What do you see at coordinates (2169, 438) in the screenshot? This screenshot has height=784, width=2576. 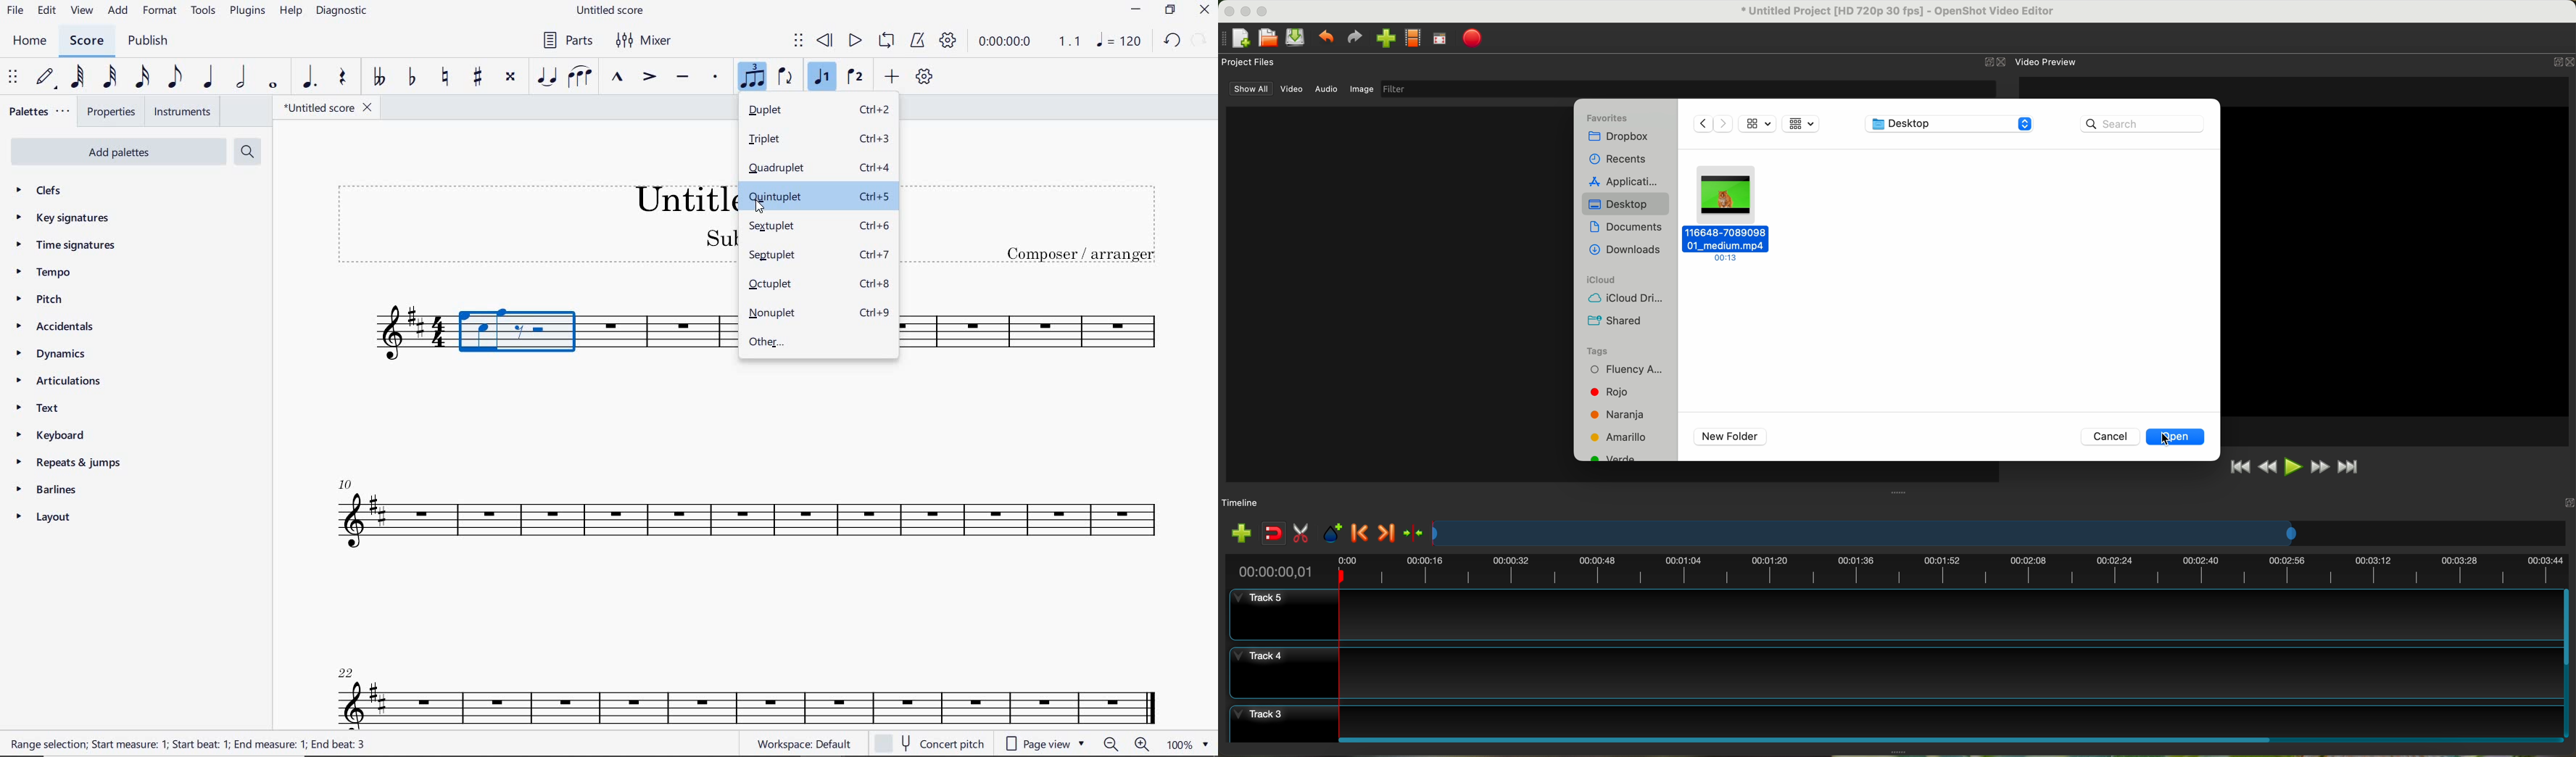 I see `cursor` at bounding box center [2169, 438].